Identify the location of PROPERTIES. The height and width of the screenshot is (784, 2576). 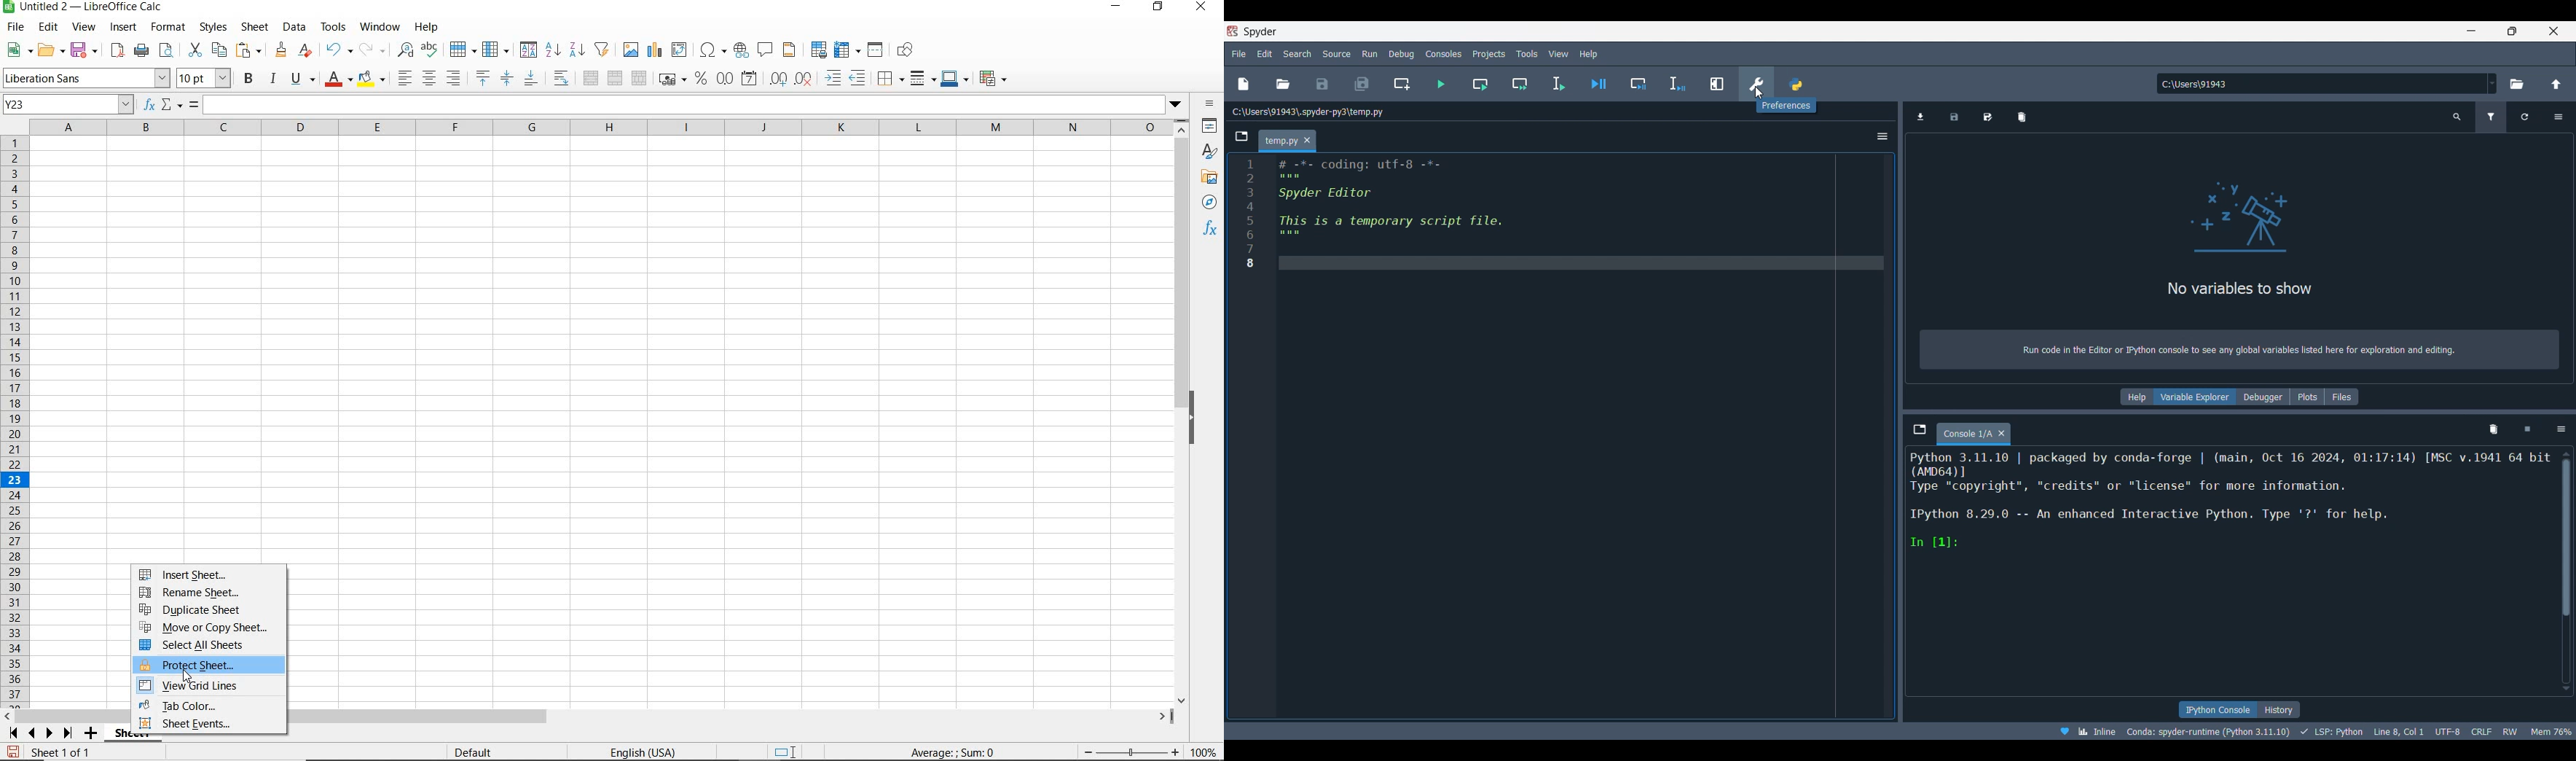
(1209, 127).